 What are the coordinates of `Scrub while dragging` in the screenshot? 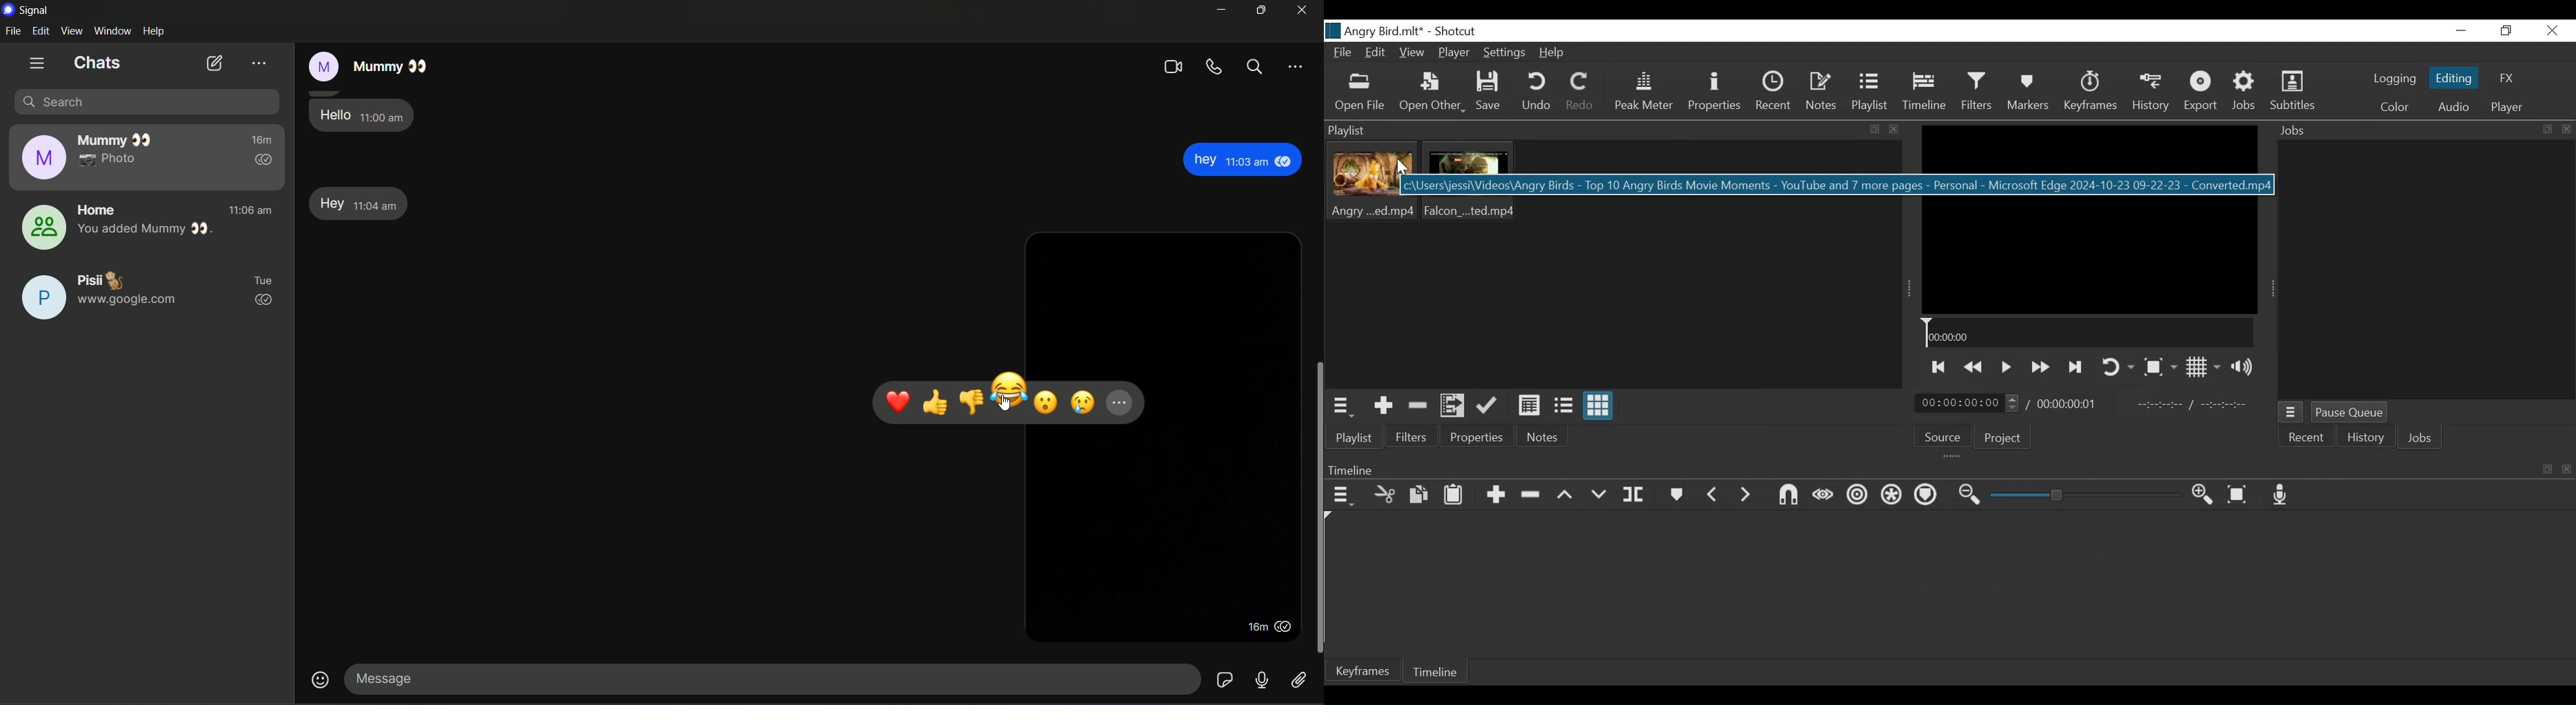 It's located at (1823, 496).